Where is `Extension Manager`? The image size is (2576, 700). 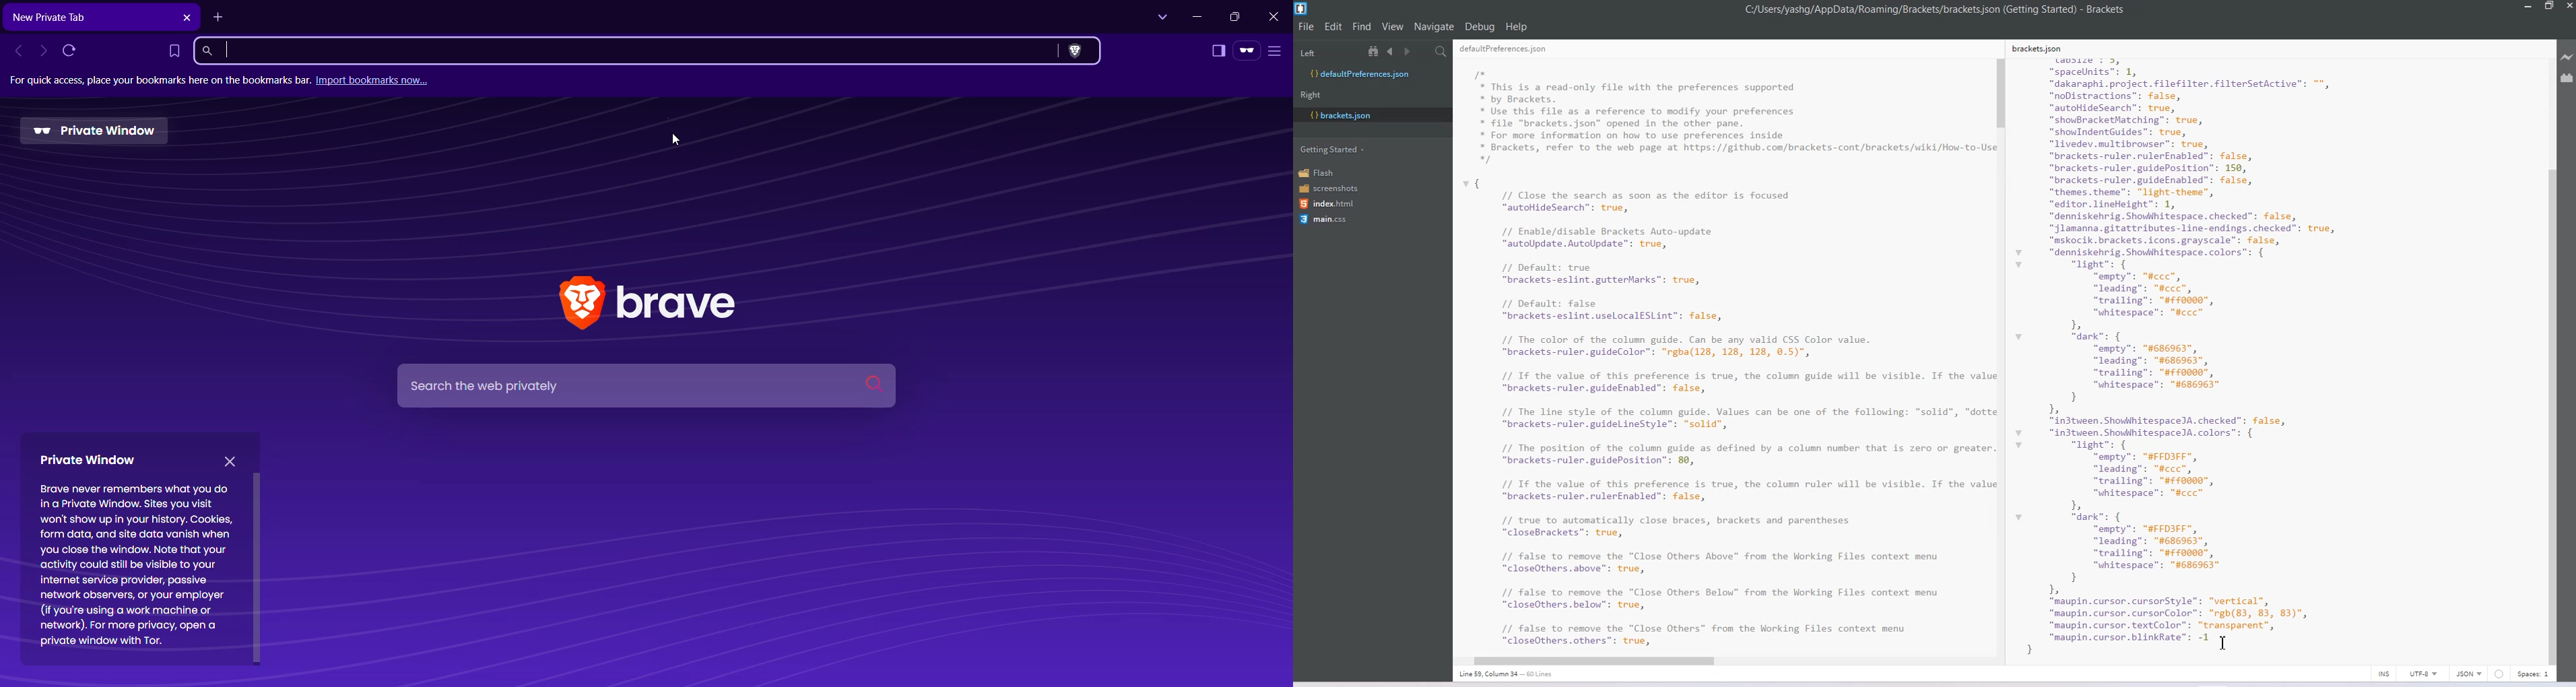
Extension Manager is located at coordinates (2567, 80).